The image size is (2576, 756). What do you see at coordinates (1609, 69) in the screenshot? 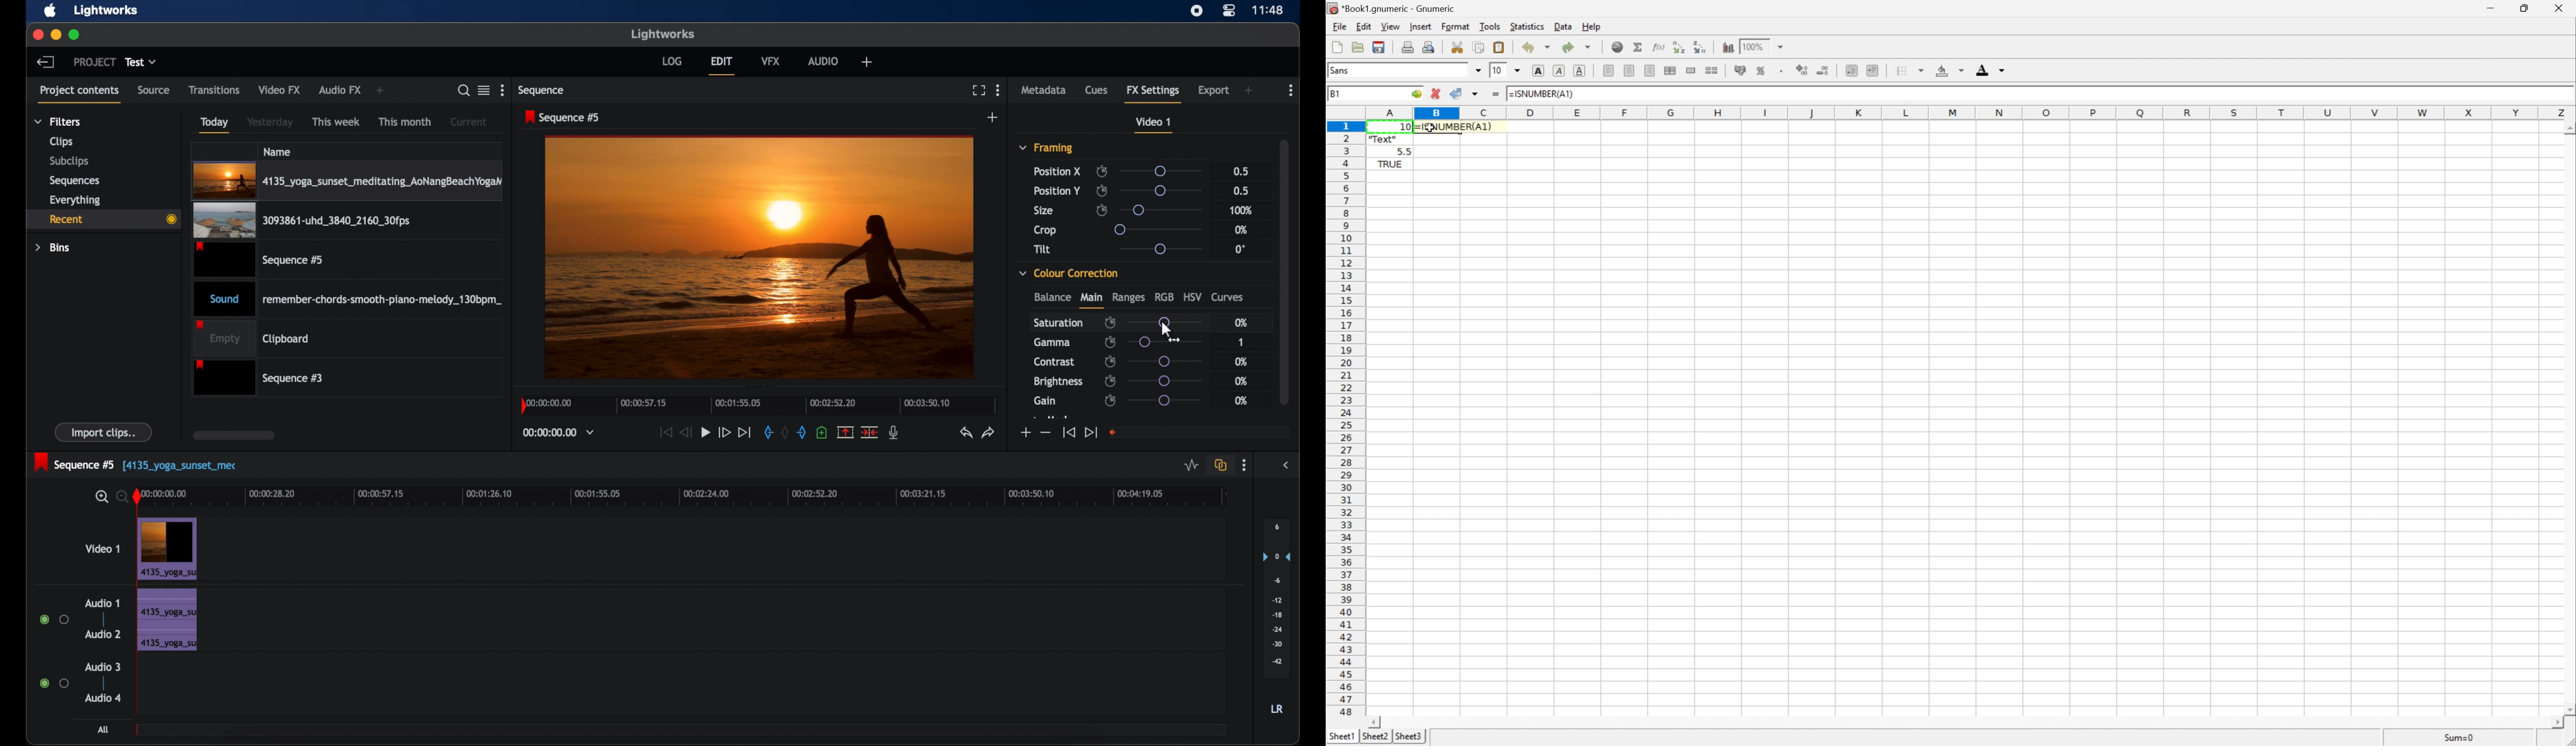
I see `Align Left` at bounding box center [1609, 69].